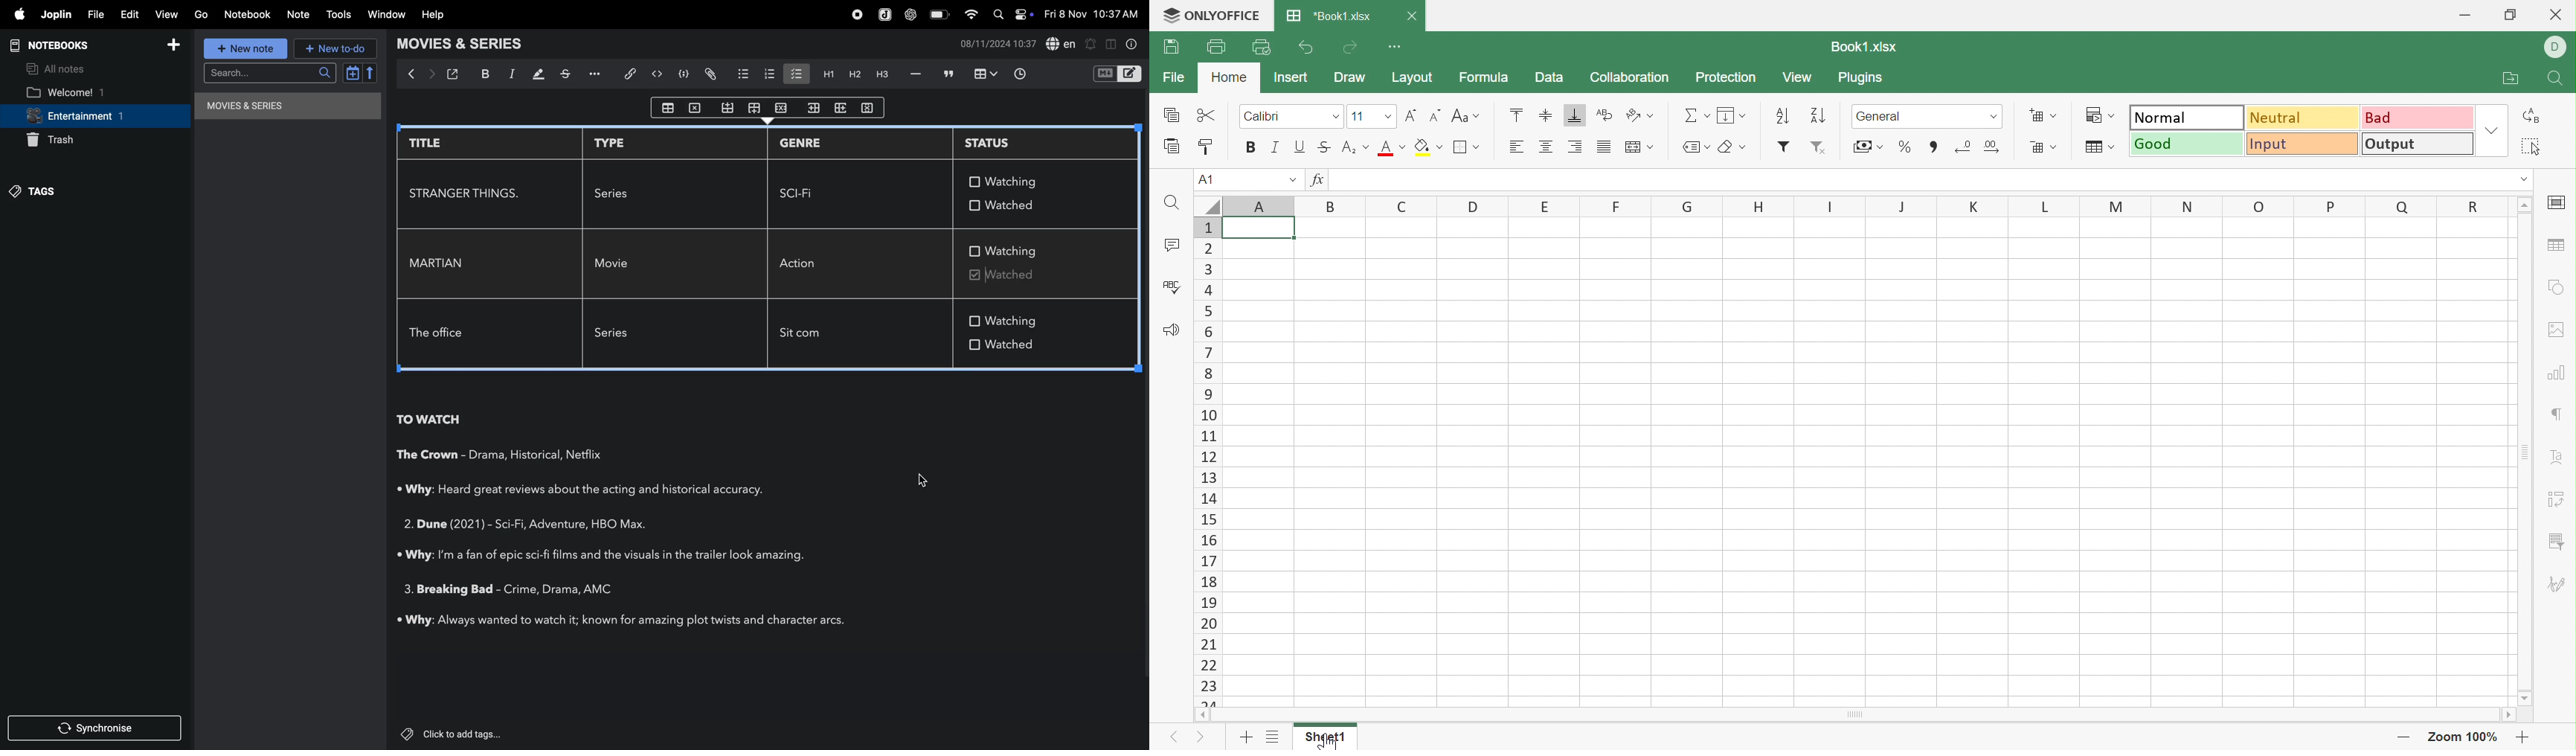  I want to click on Text Art settings, so click(2558, 455).